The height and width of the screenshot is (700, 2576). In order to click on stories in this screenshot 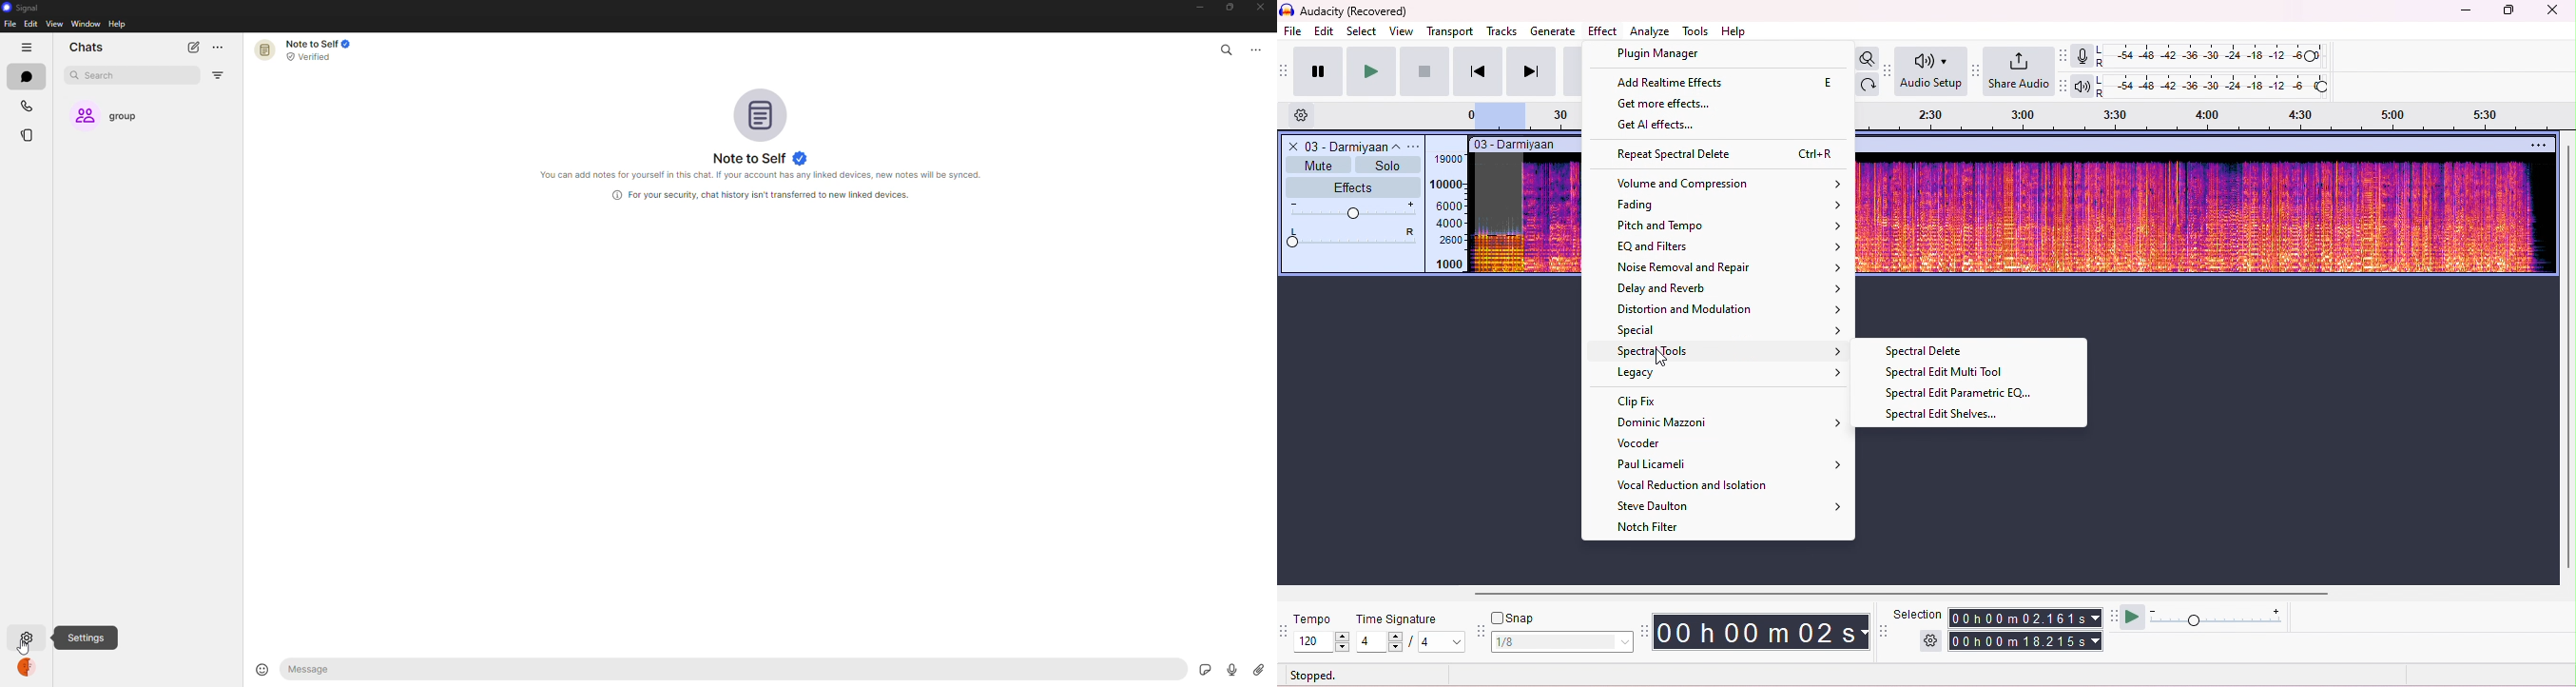, I will do `click(31, 135)`.